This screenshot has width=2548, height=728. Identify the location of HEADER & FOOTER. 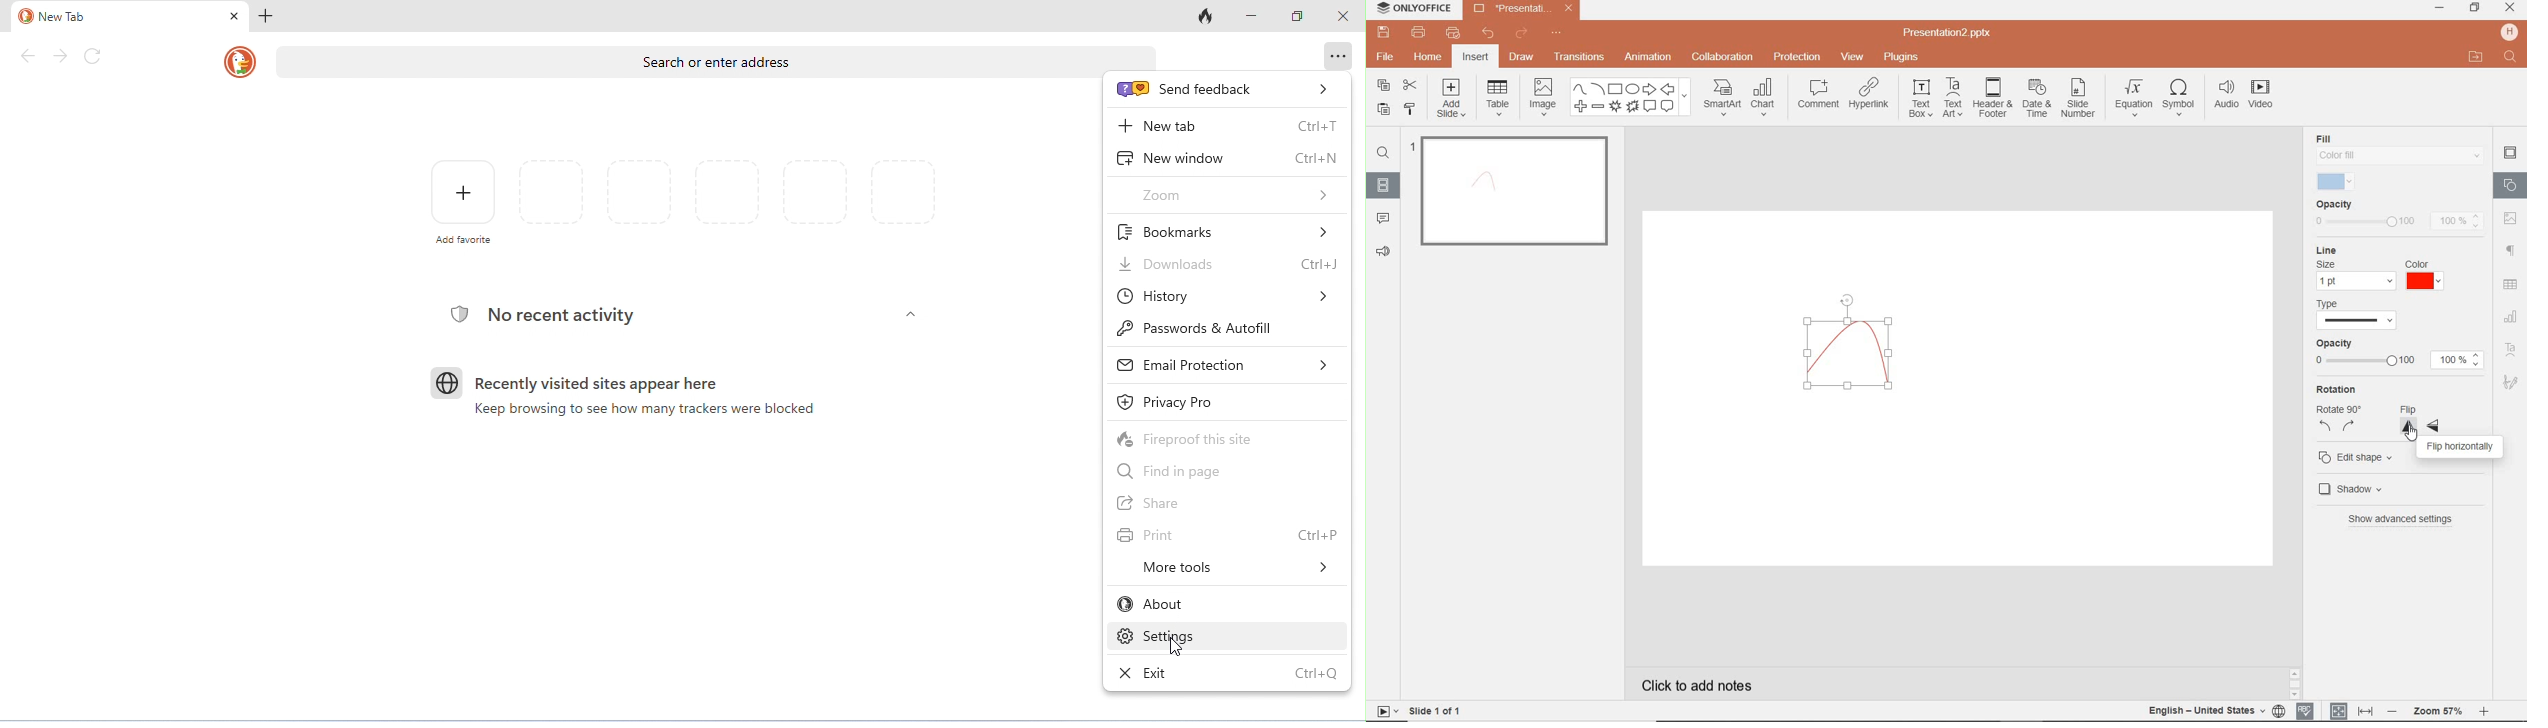
(1992, 98).